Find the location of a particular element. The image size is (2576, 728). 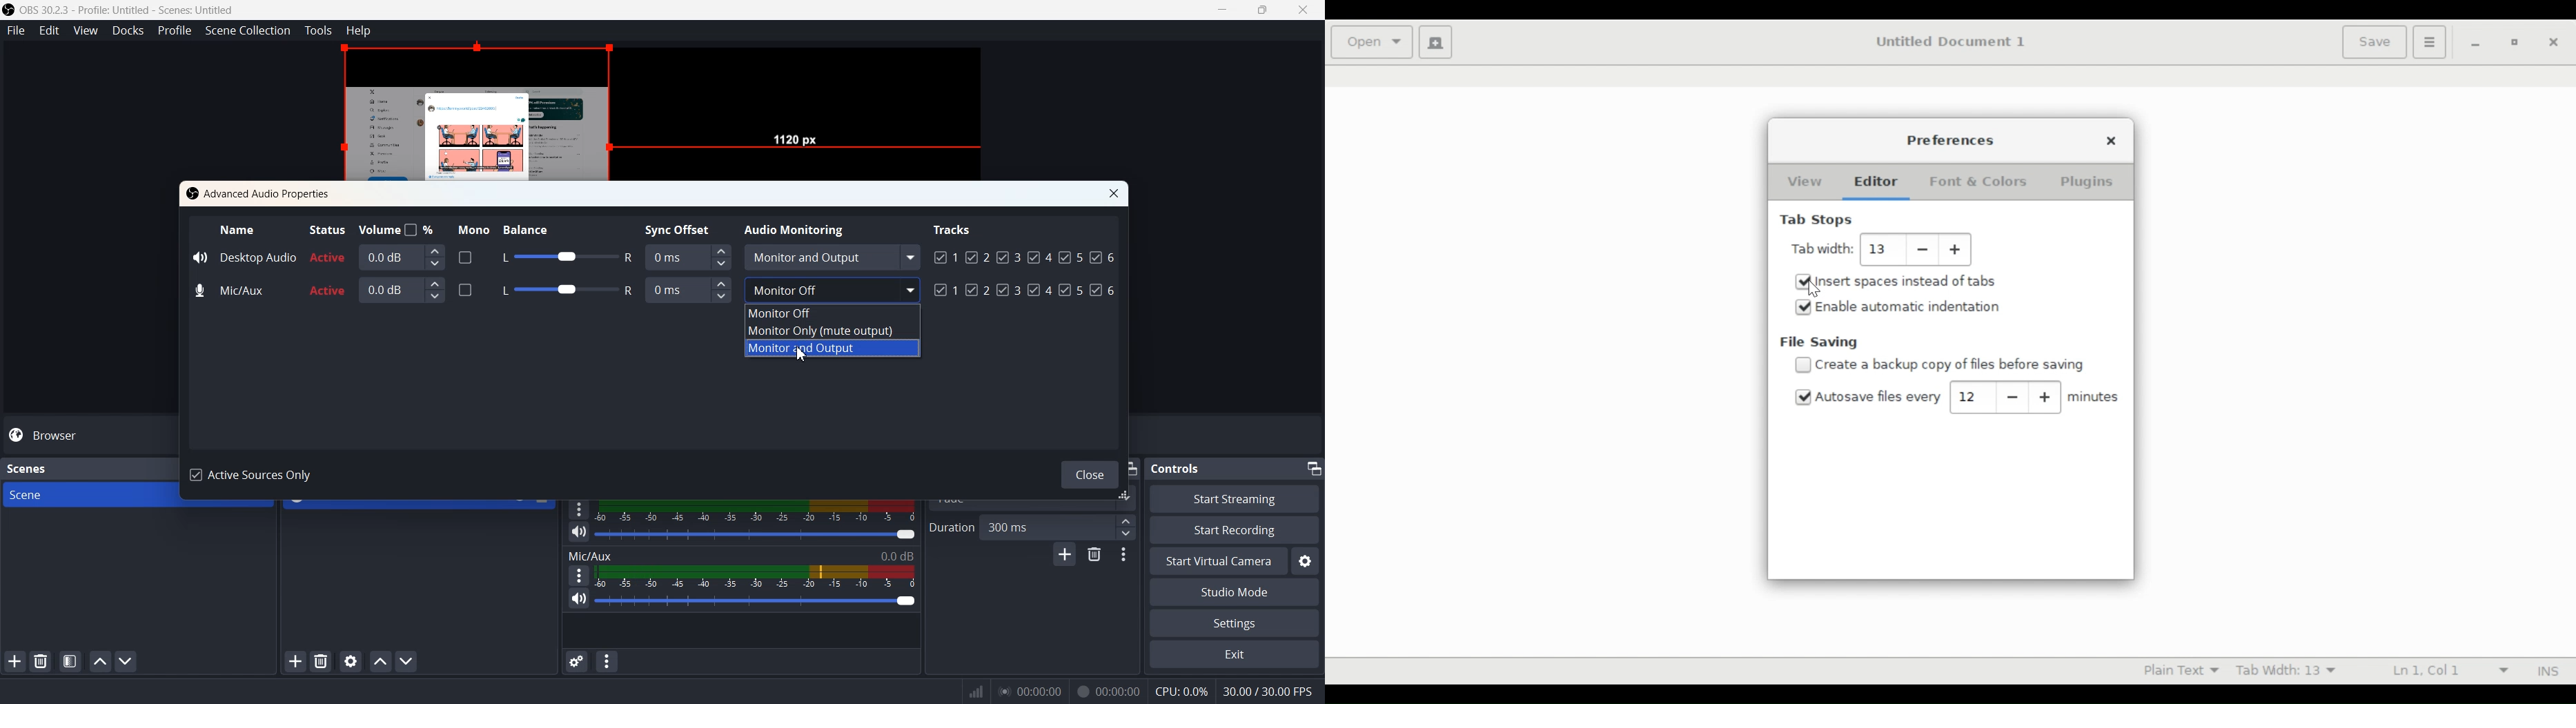

Name is located at coordinates (239, 228).